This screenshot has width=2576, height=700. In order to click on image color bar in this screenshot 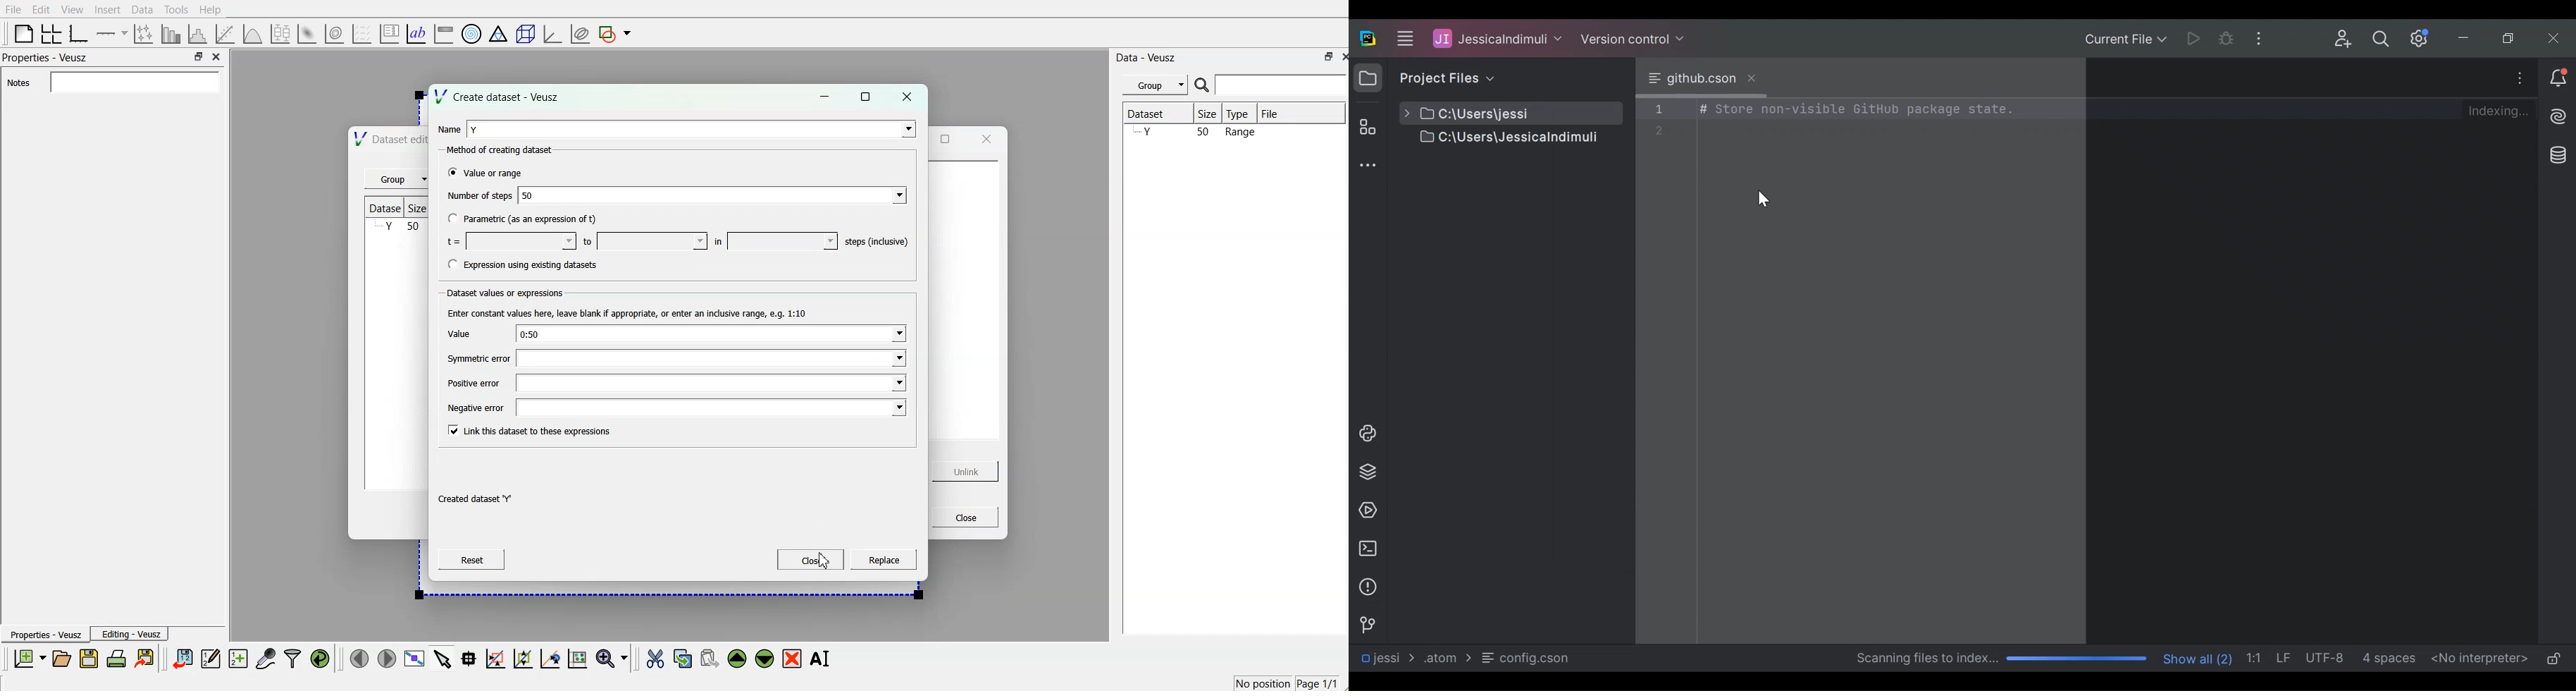, I will do `click(443, 32)`.